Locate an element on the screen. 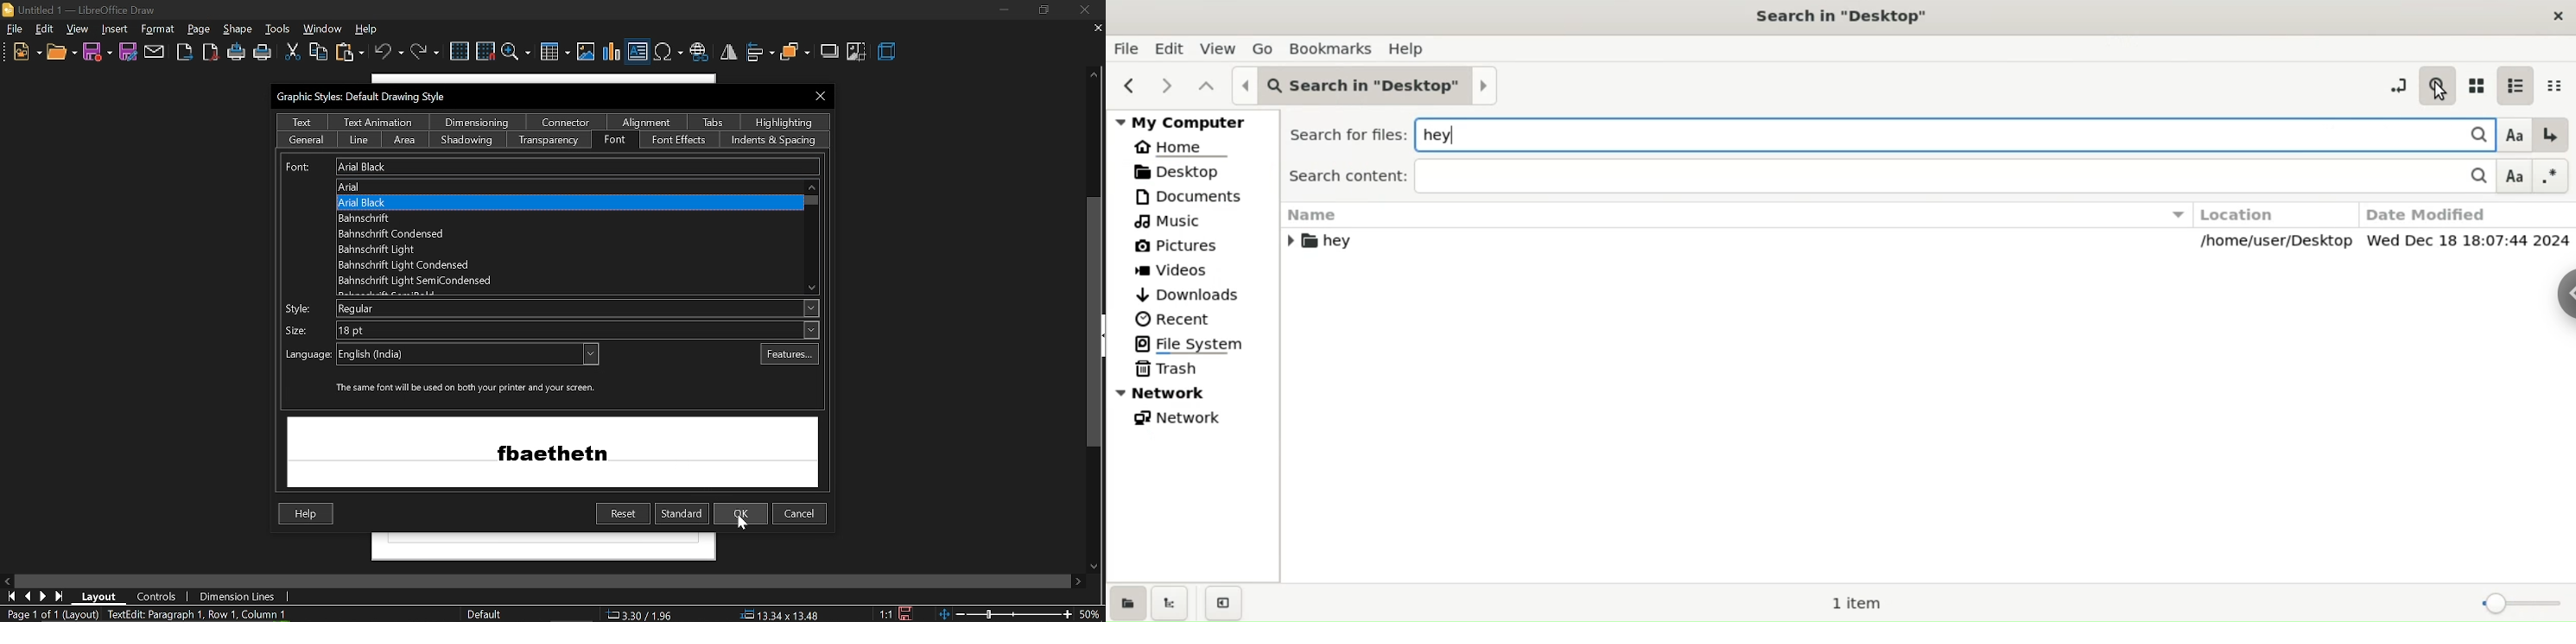 Image resolution: width=2576 pixels, height=644 pixels. Export is located at coordinates (185, 51).